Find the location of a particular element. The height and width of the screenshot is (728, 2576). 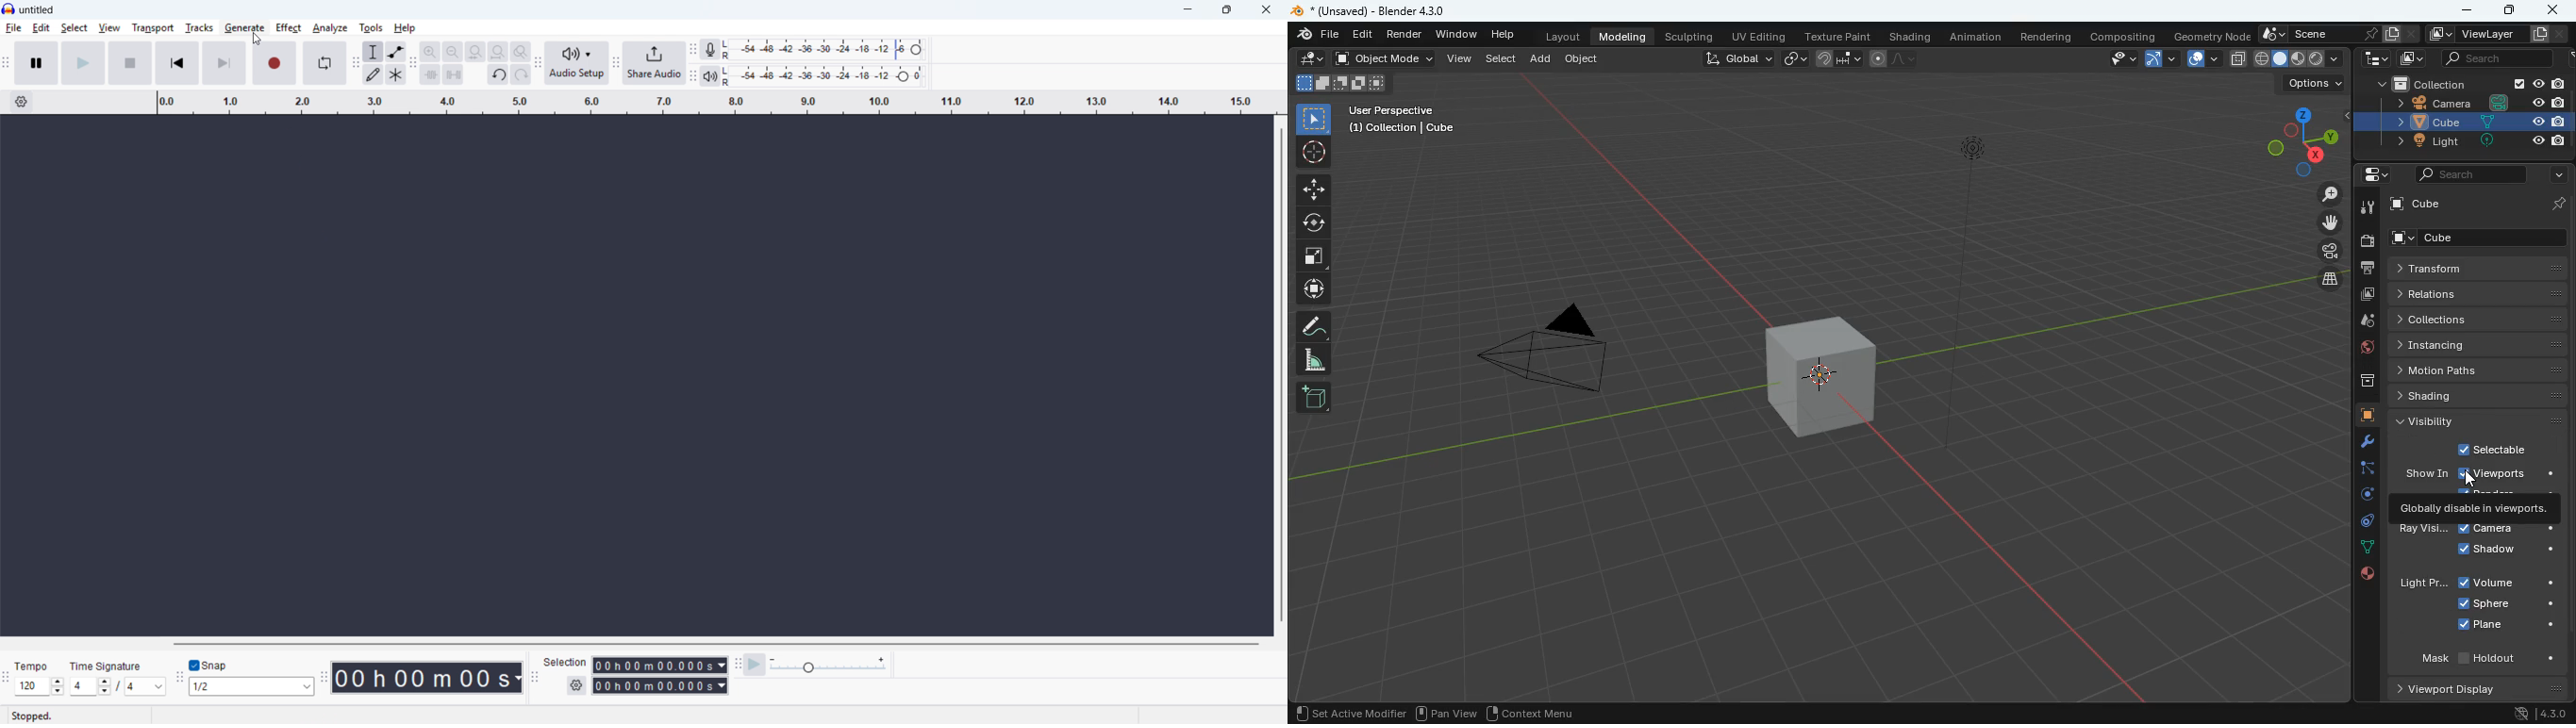

camera is located at coordinates (2507, 530).